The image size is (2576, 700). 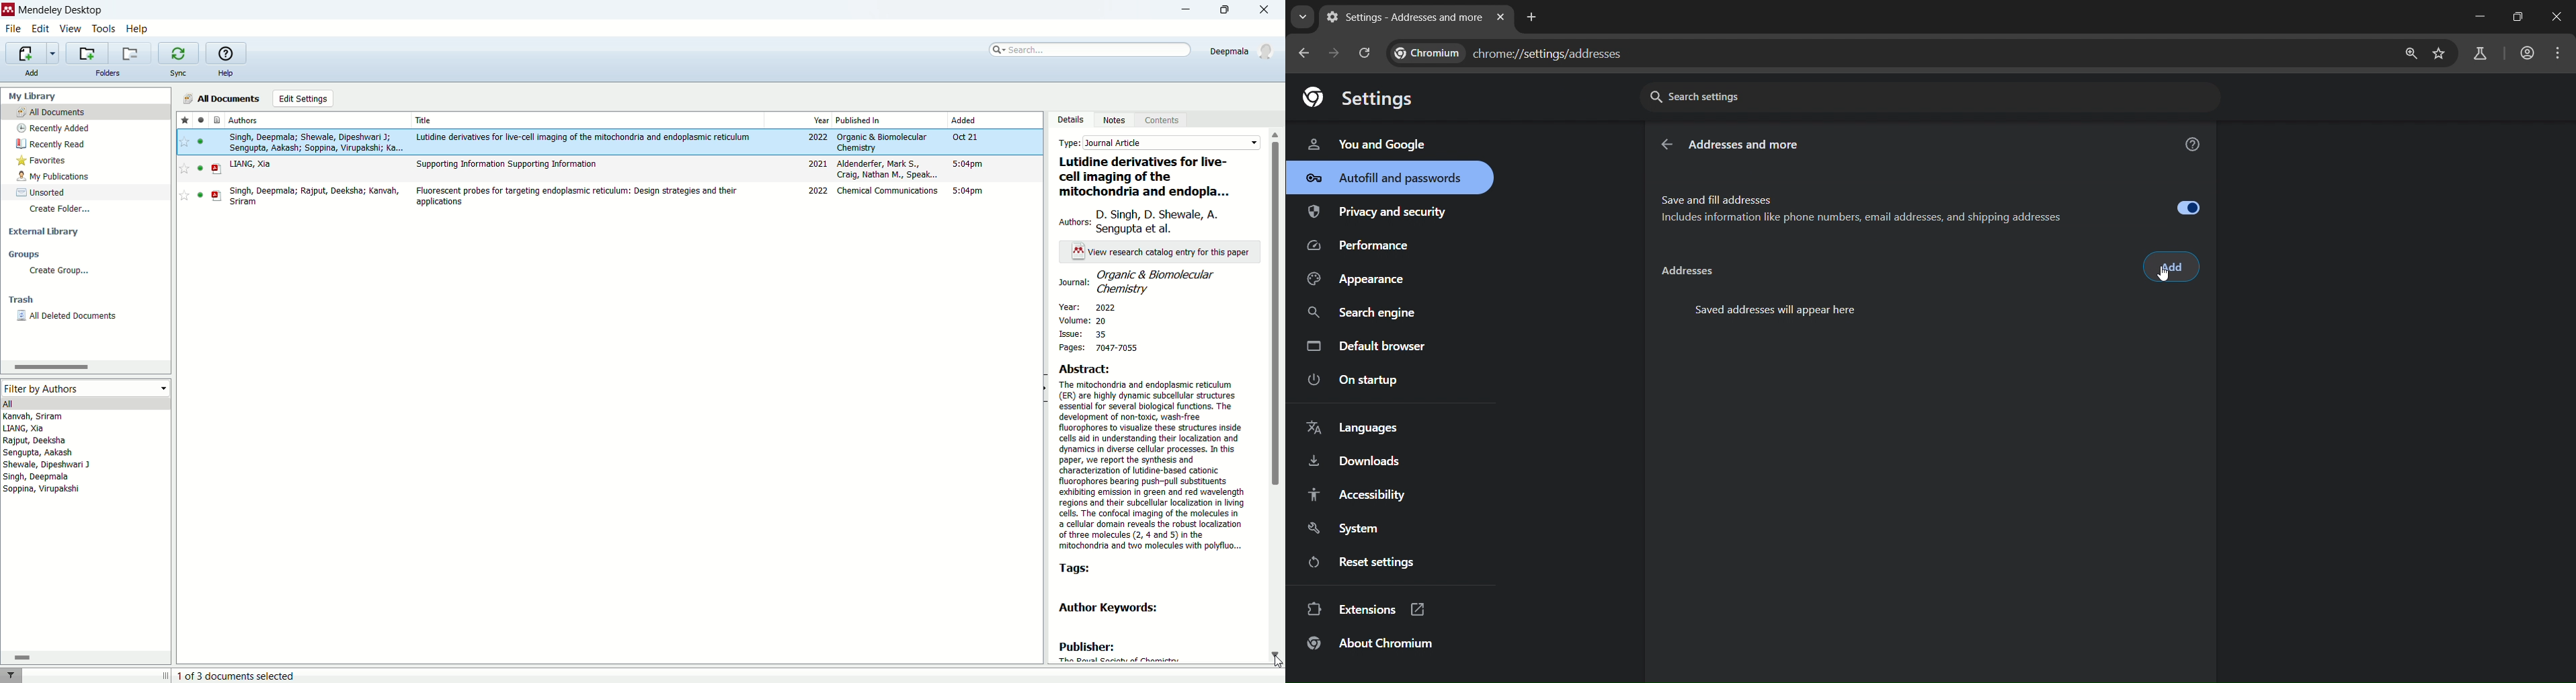 What do you see at coordinates (184, 195) in the screenshot?
I see `favorite` at bounding box center [184, 195].